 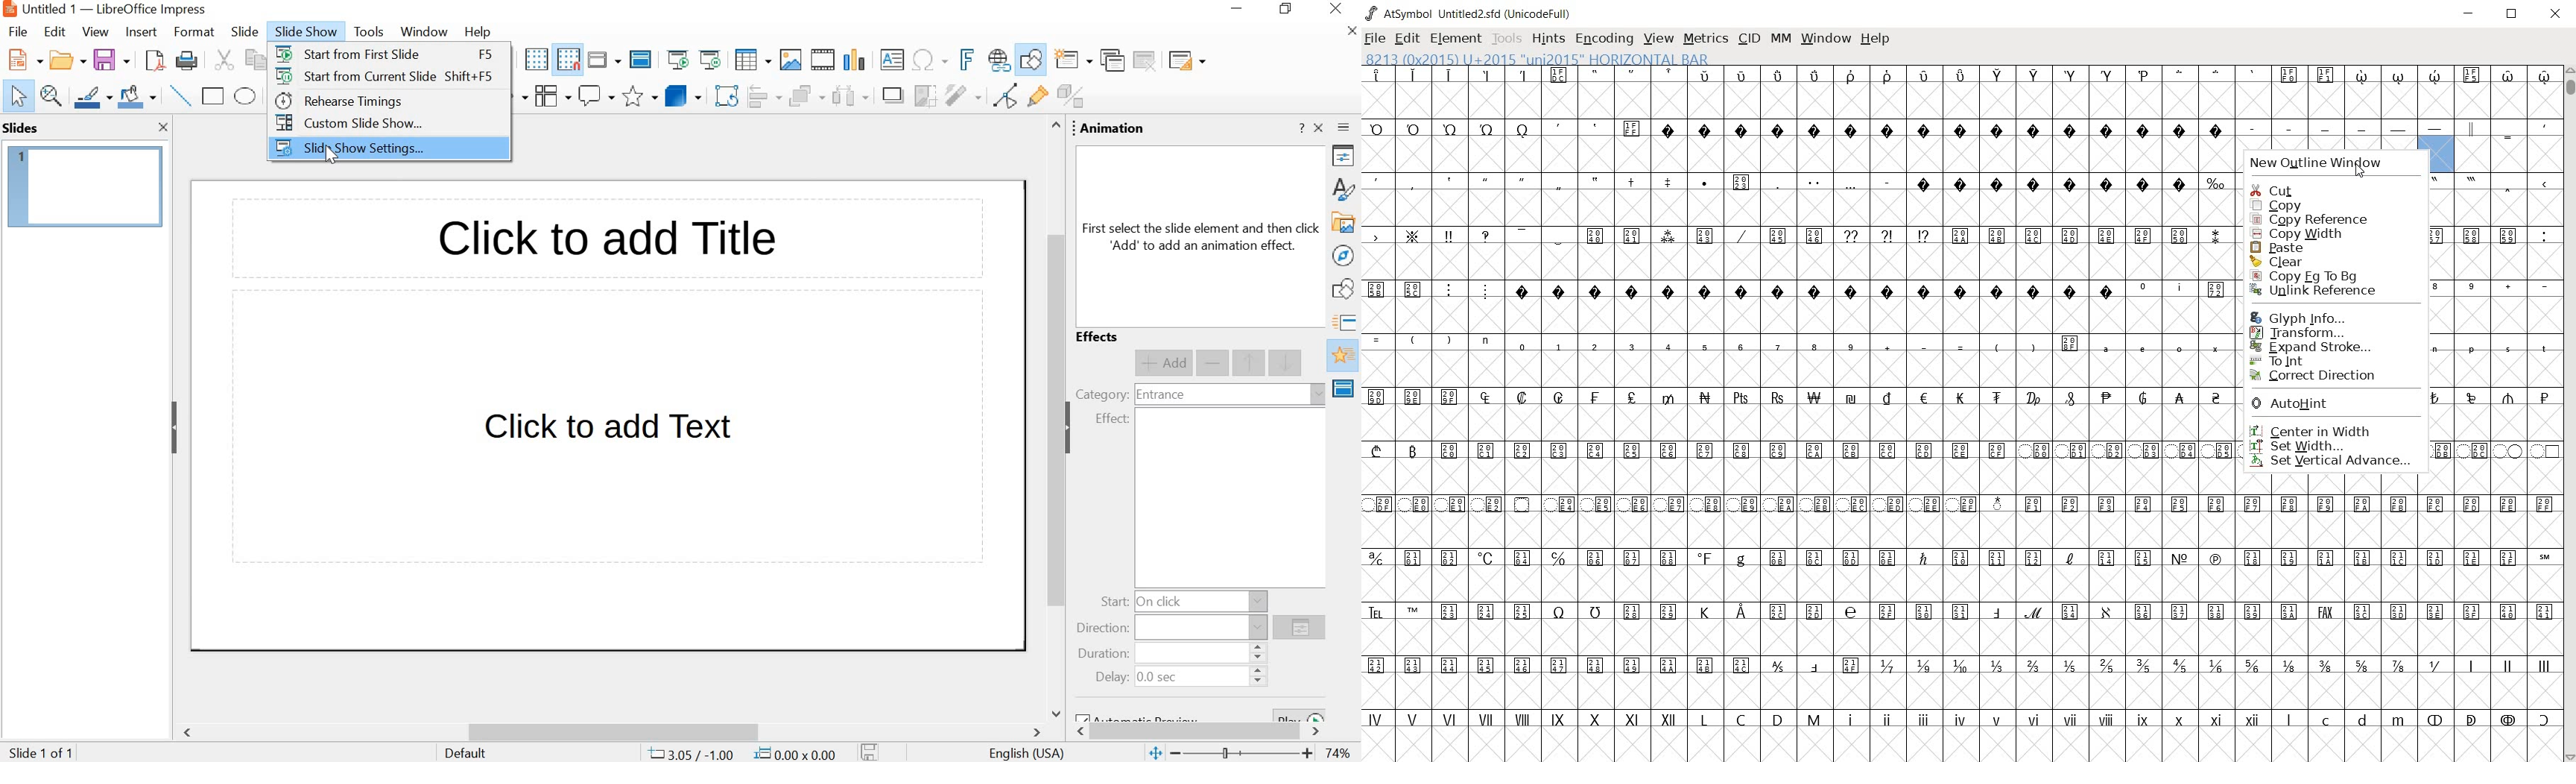 What do you see at coordinates (213, 96) in the screenshot?
I see `rectangle` at bounding box center [213, 96].